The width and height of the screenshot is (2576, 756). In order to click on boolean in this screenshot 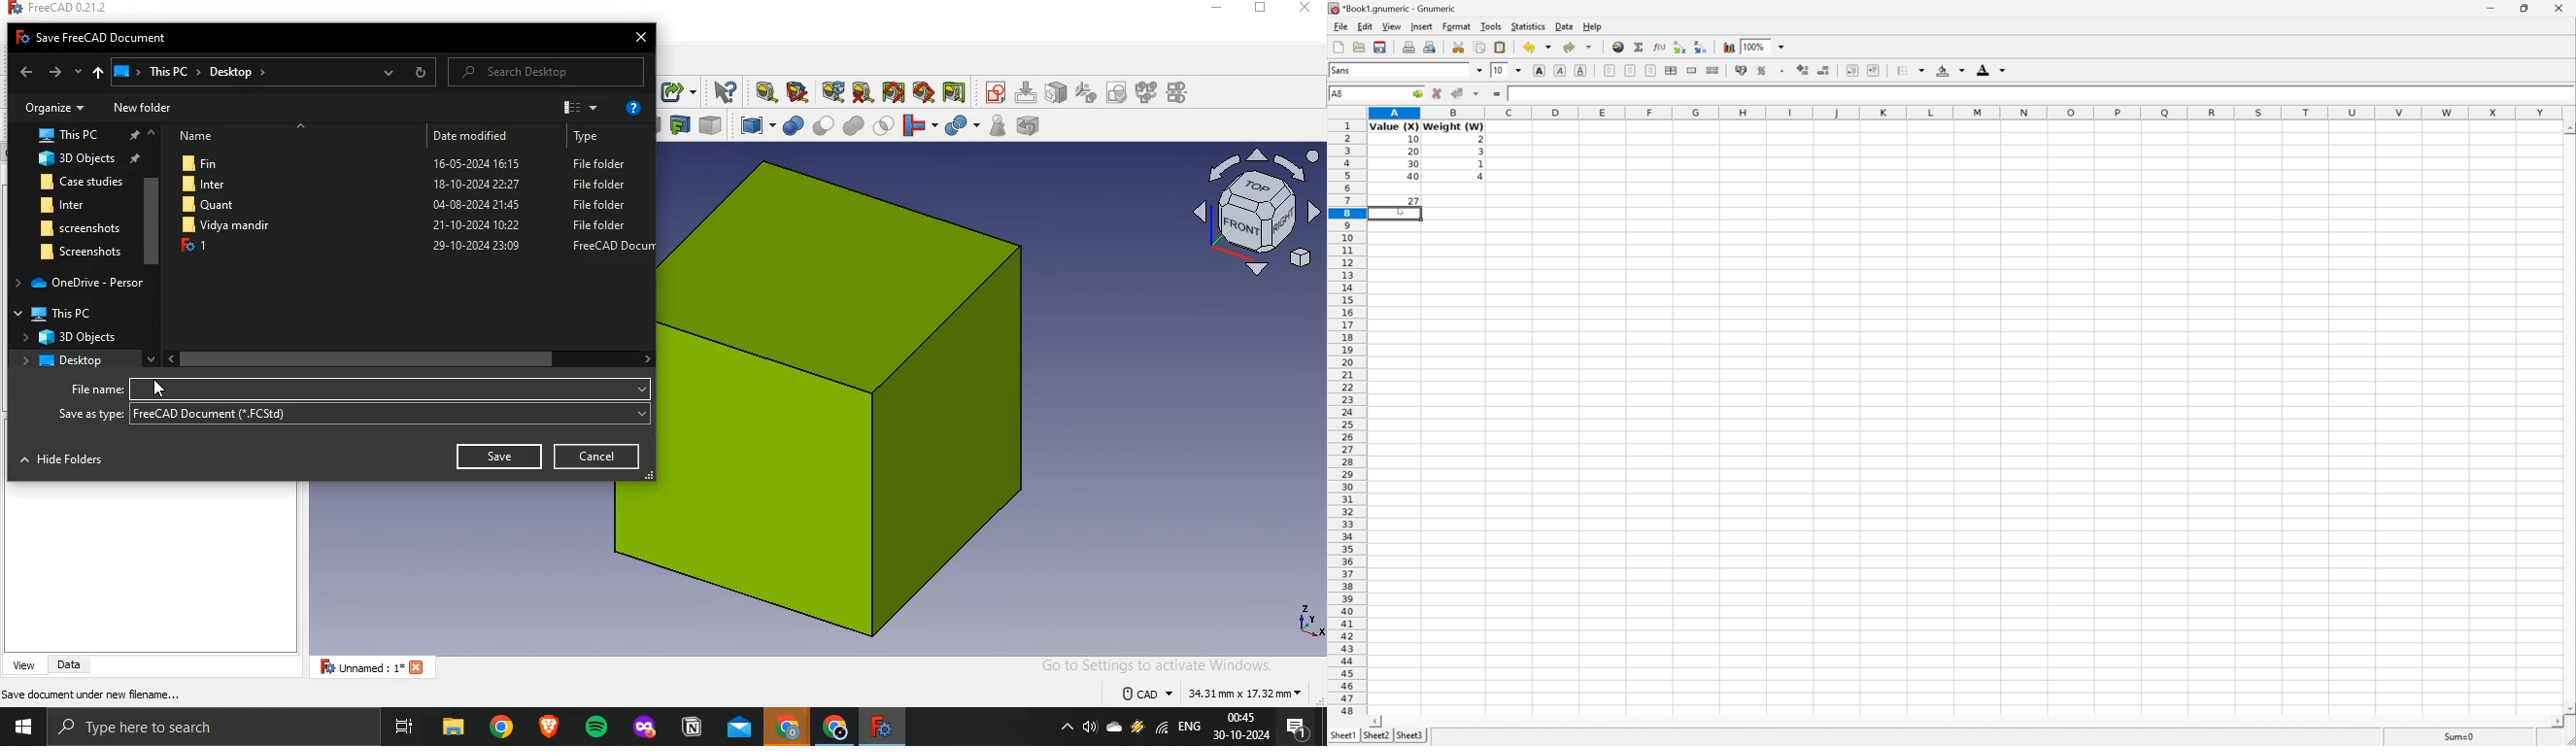, I will do `click(793, 124)`.